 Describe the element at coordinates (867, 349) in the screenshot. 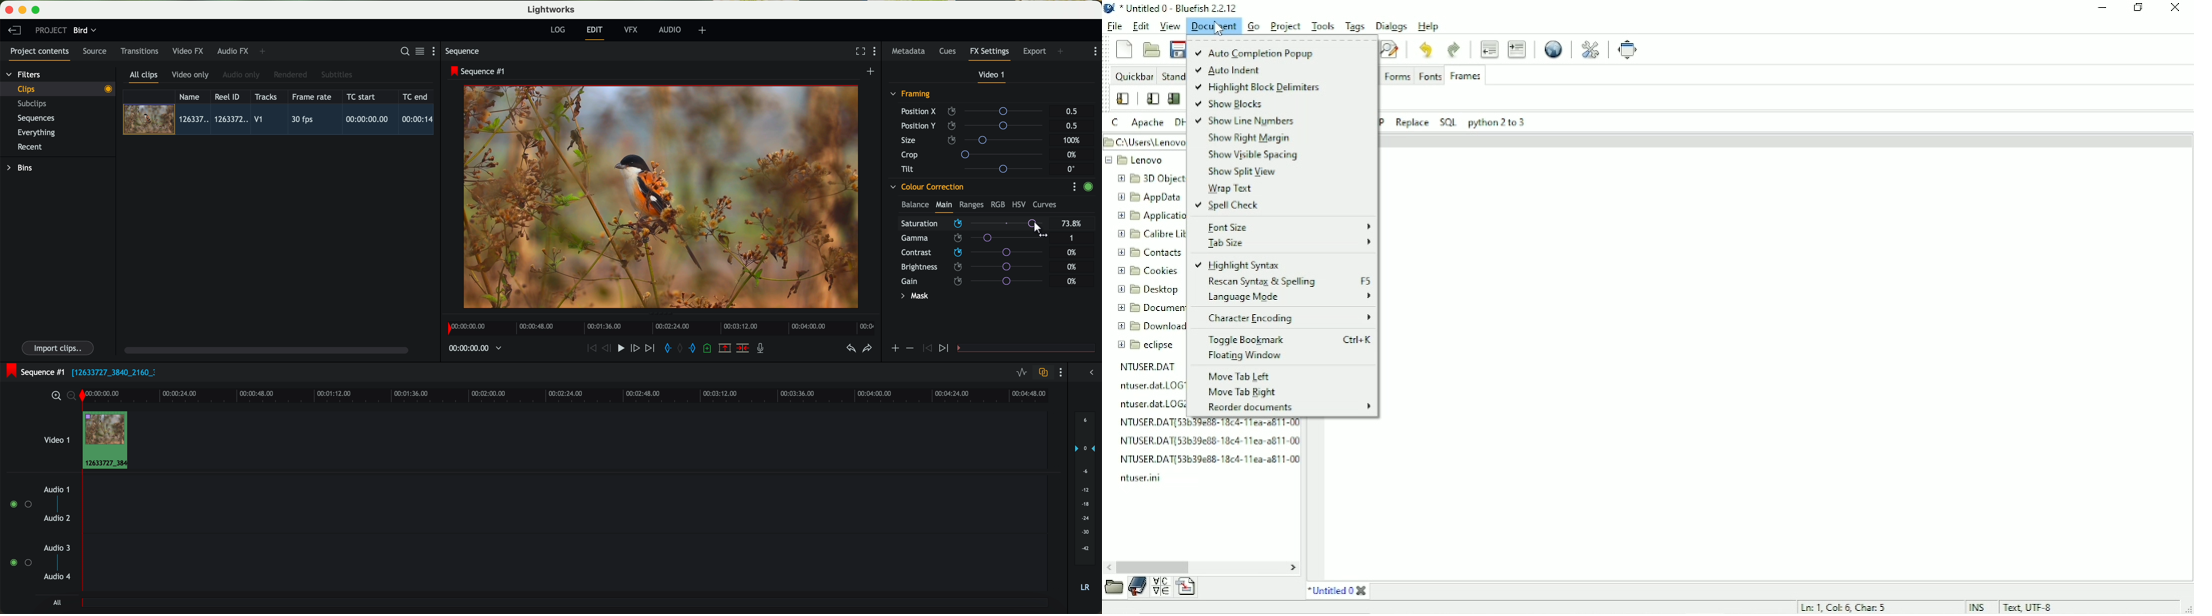

I see `redo` at that location.